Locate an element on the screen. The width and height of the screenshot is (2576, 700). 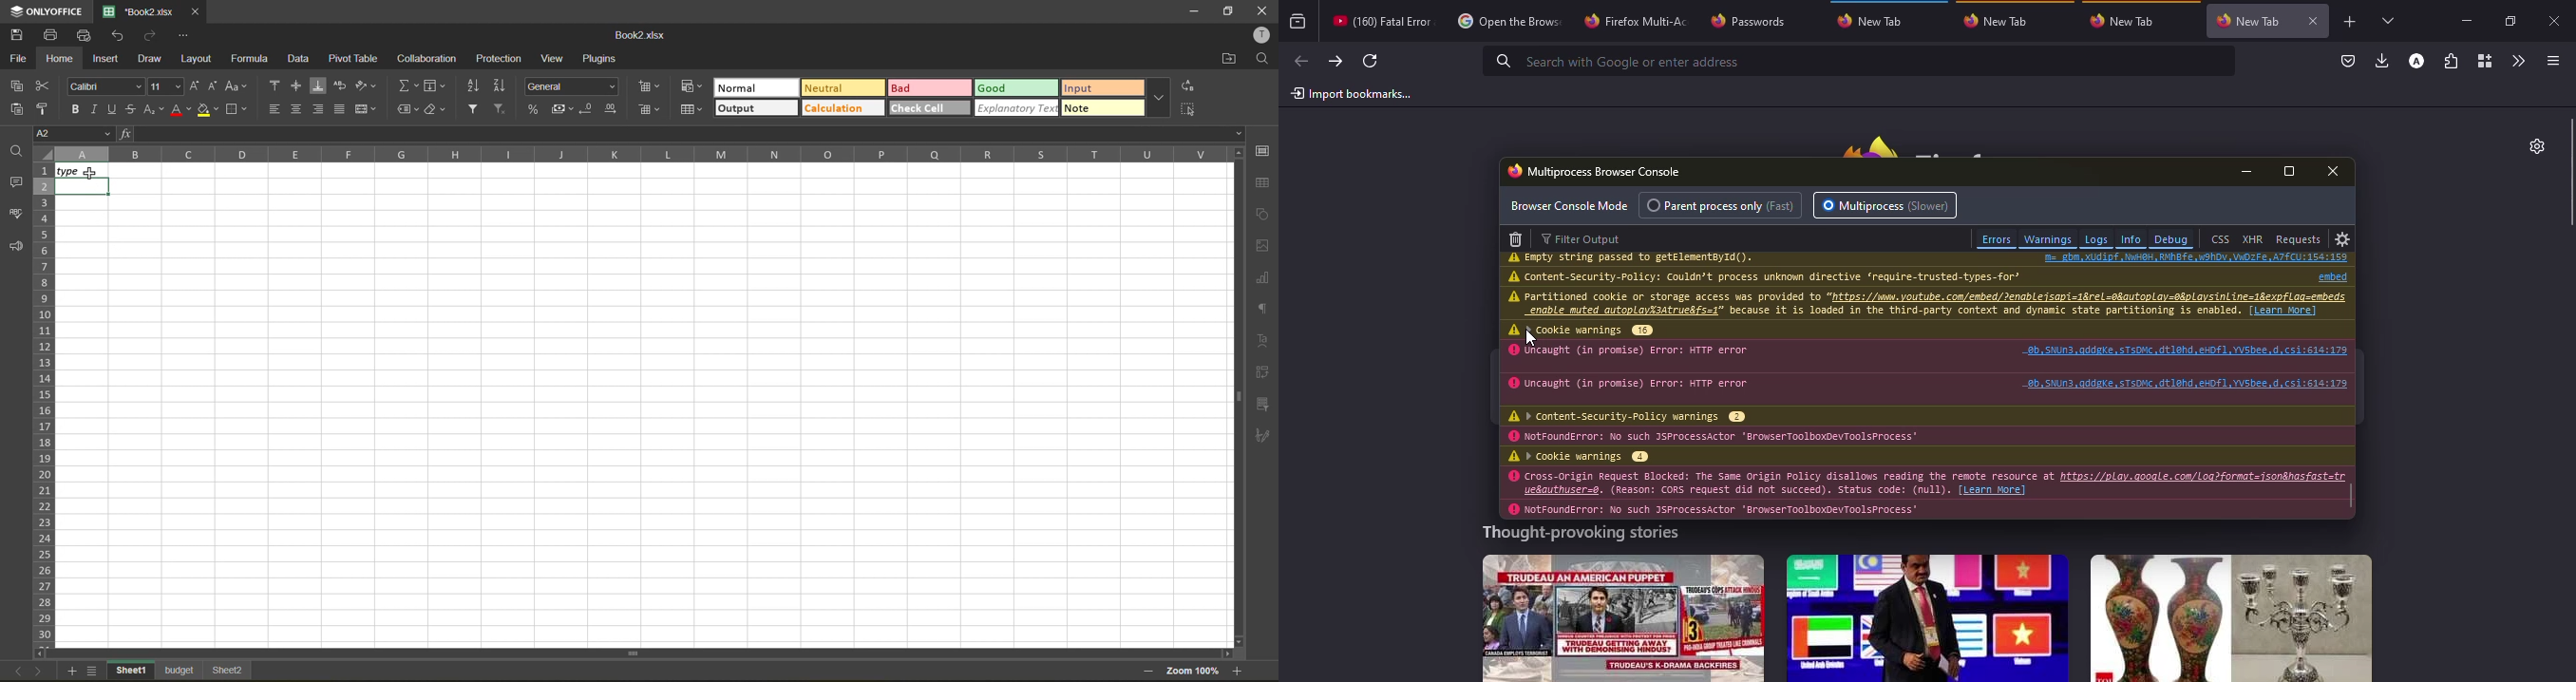
warnings is located at coordinates (2048, 238).